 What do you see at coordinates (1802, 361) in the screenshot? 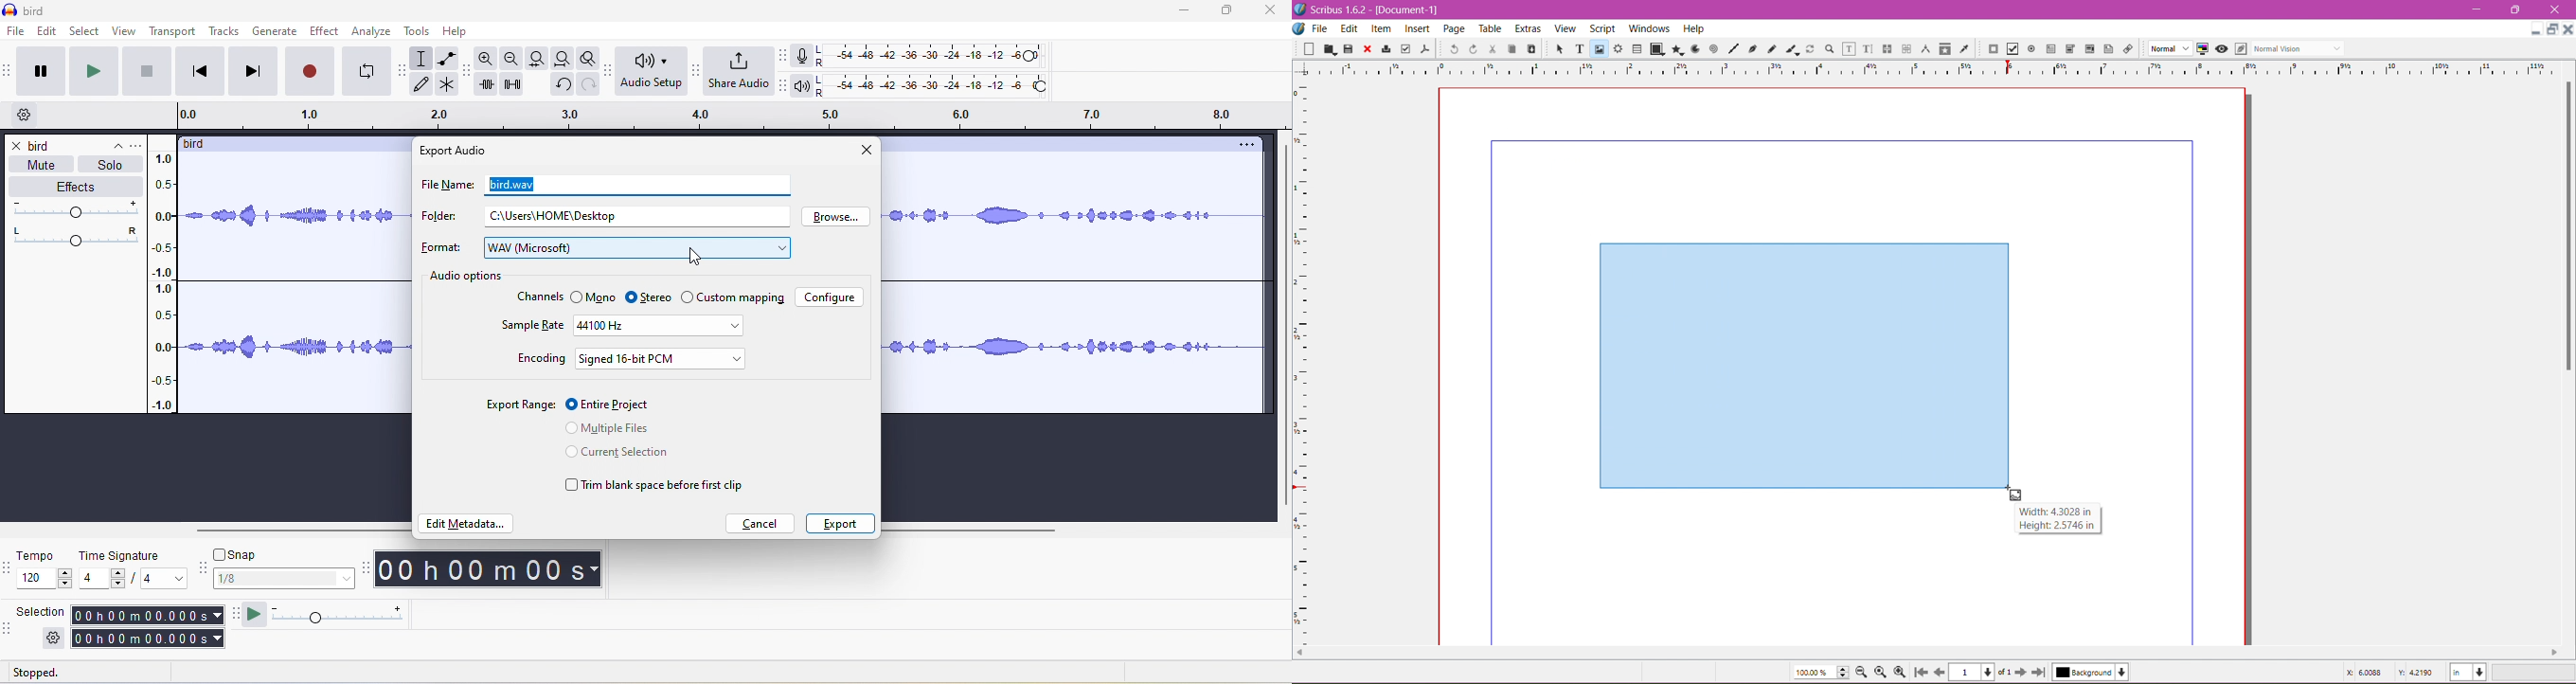
I see `Image frame ` at bounding box center [1802, 361].